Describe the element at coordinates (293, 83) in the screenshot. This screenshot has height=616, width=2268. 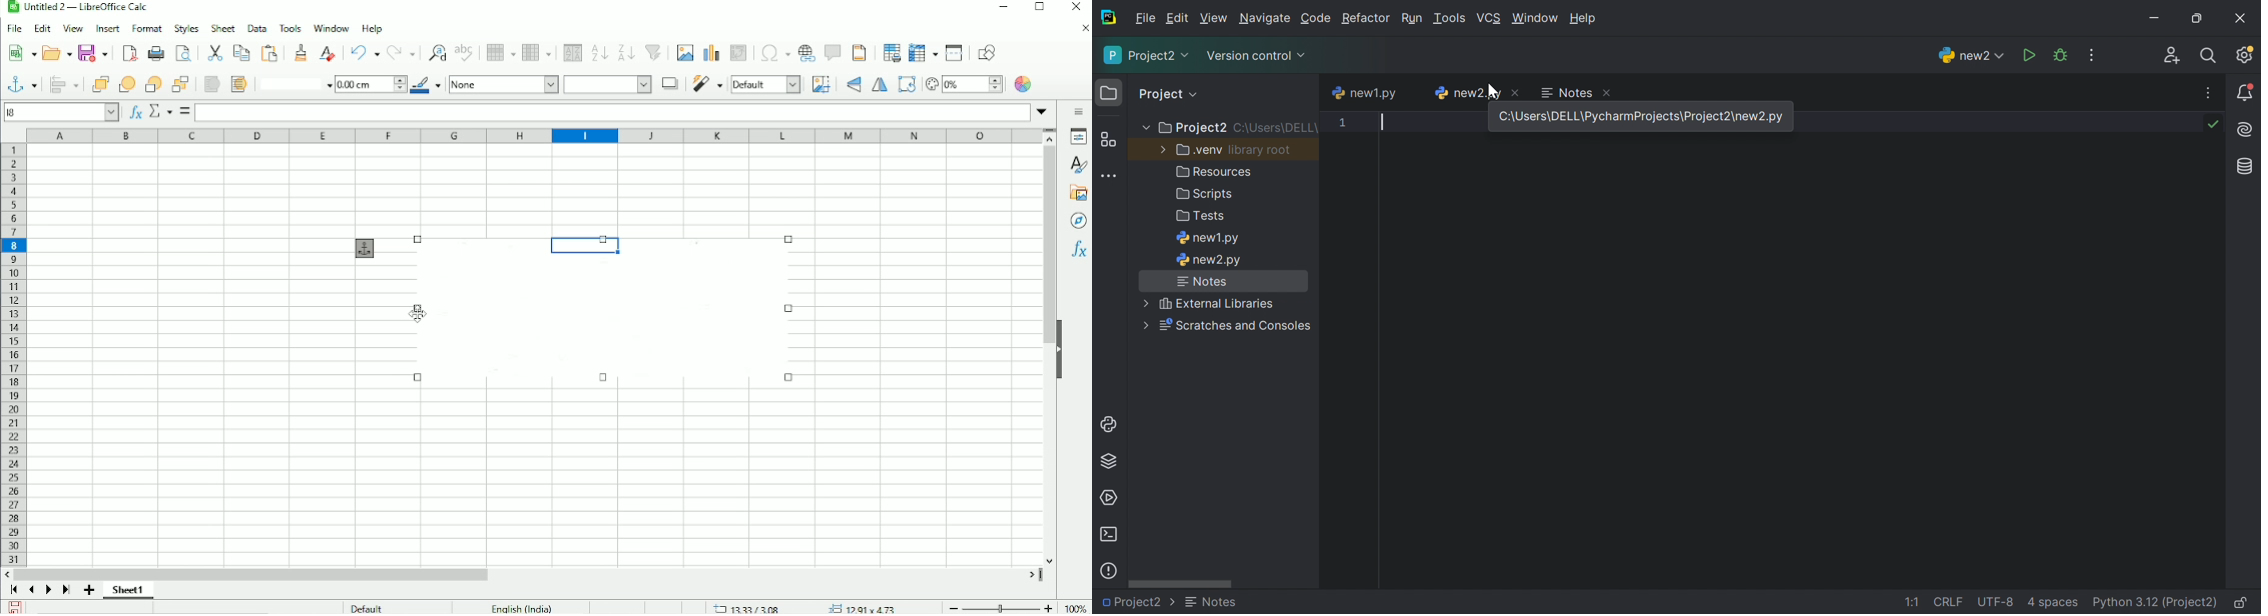
I see `Line style` at that location.